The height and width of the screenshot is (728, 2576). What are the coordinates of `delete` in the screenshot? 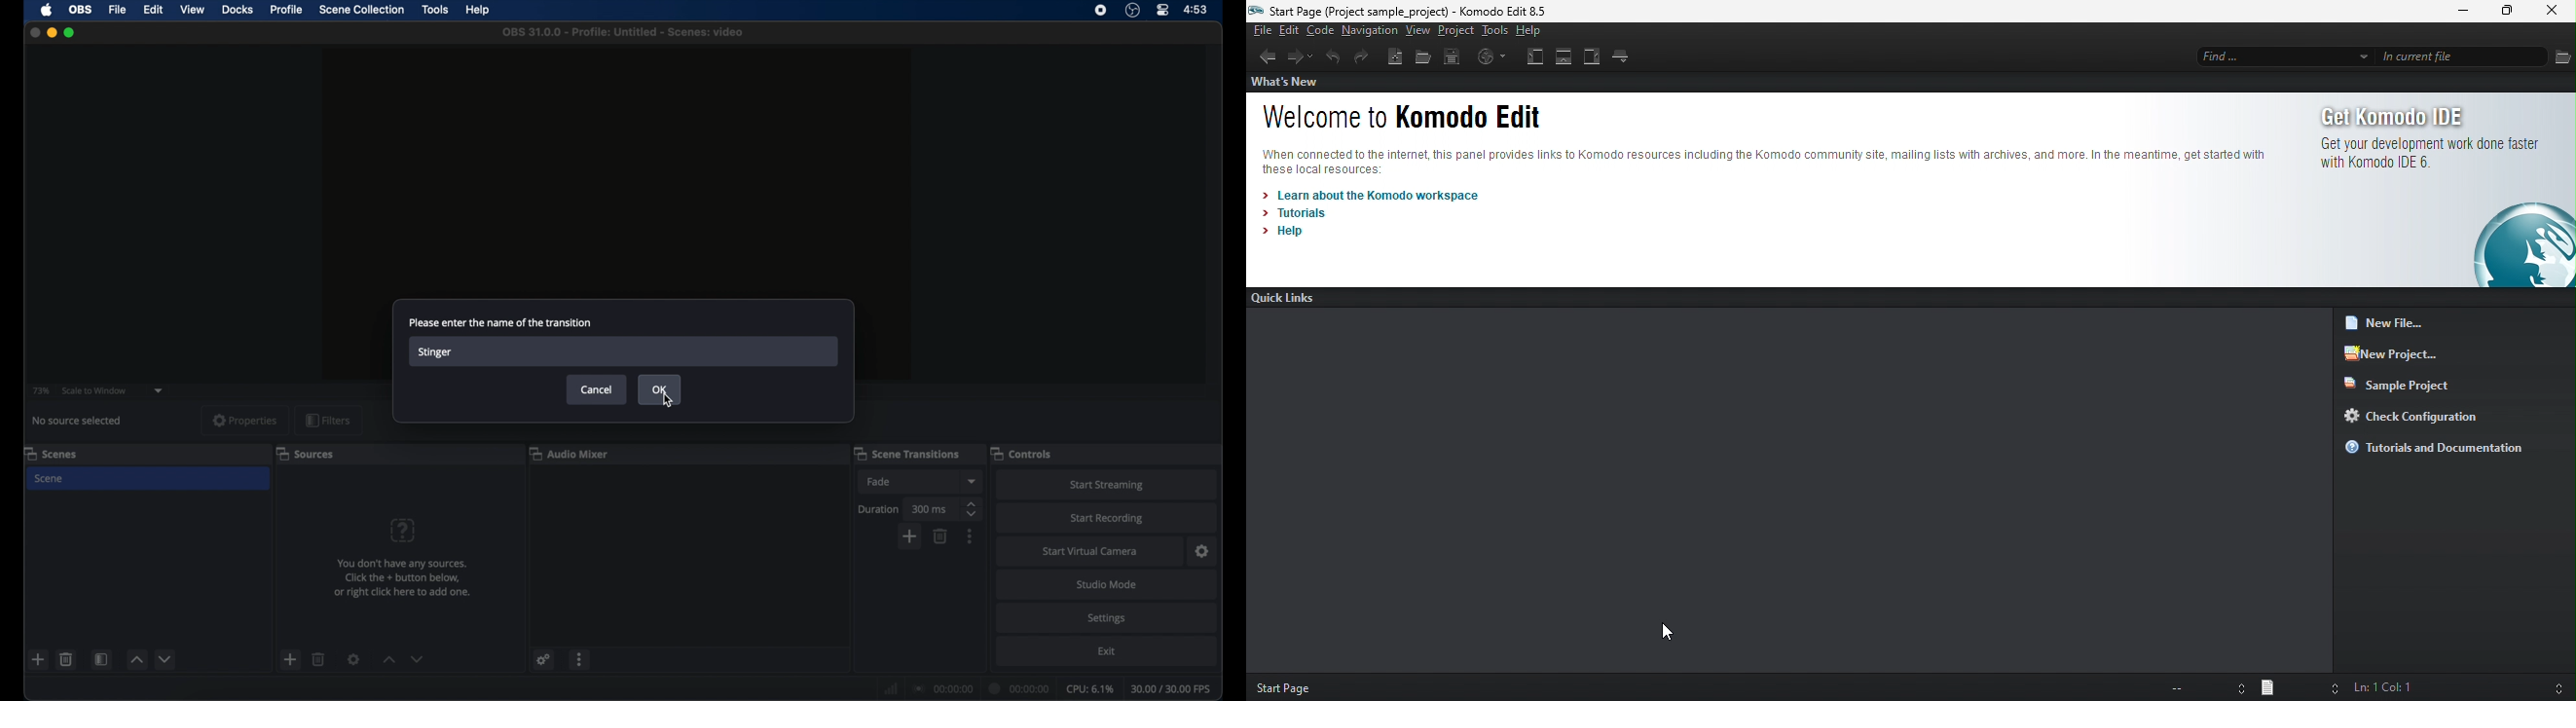 It's located at (940, 536).